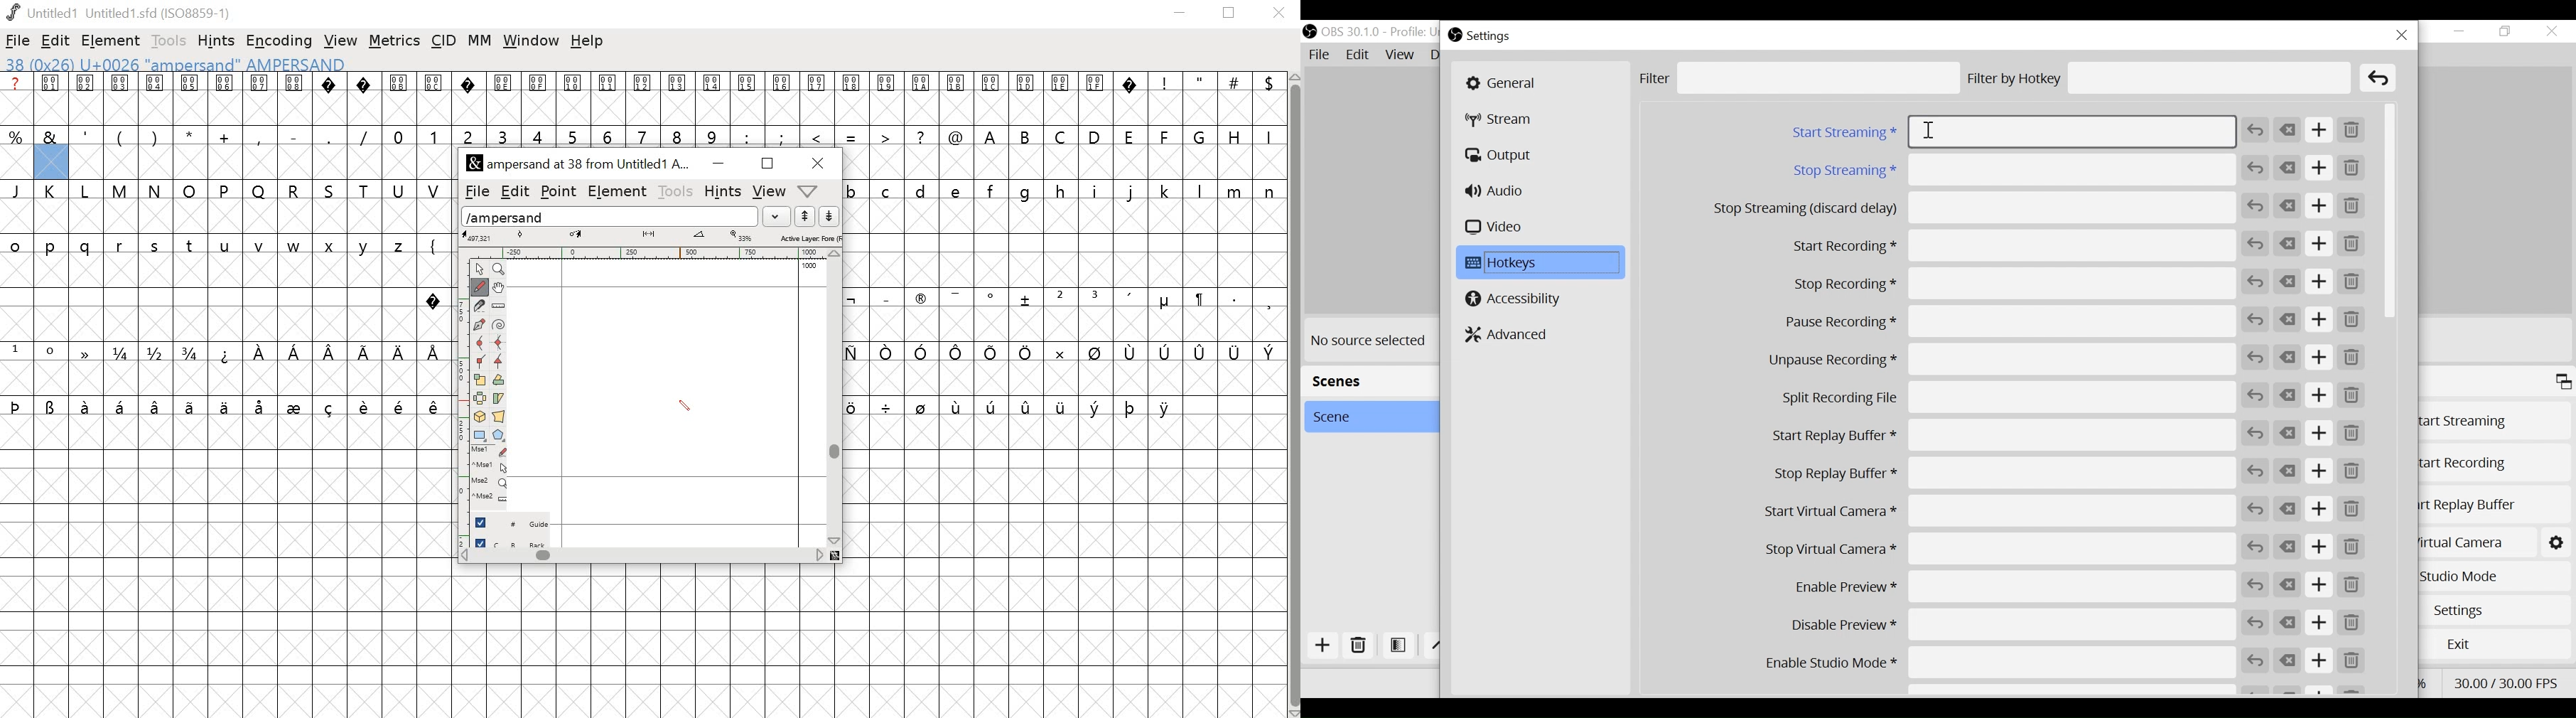 The width and height of the screenshot is (2576, 728). I want to click on 0006, so click(225, 99).